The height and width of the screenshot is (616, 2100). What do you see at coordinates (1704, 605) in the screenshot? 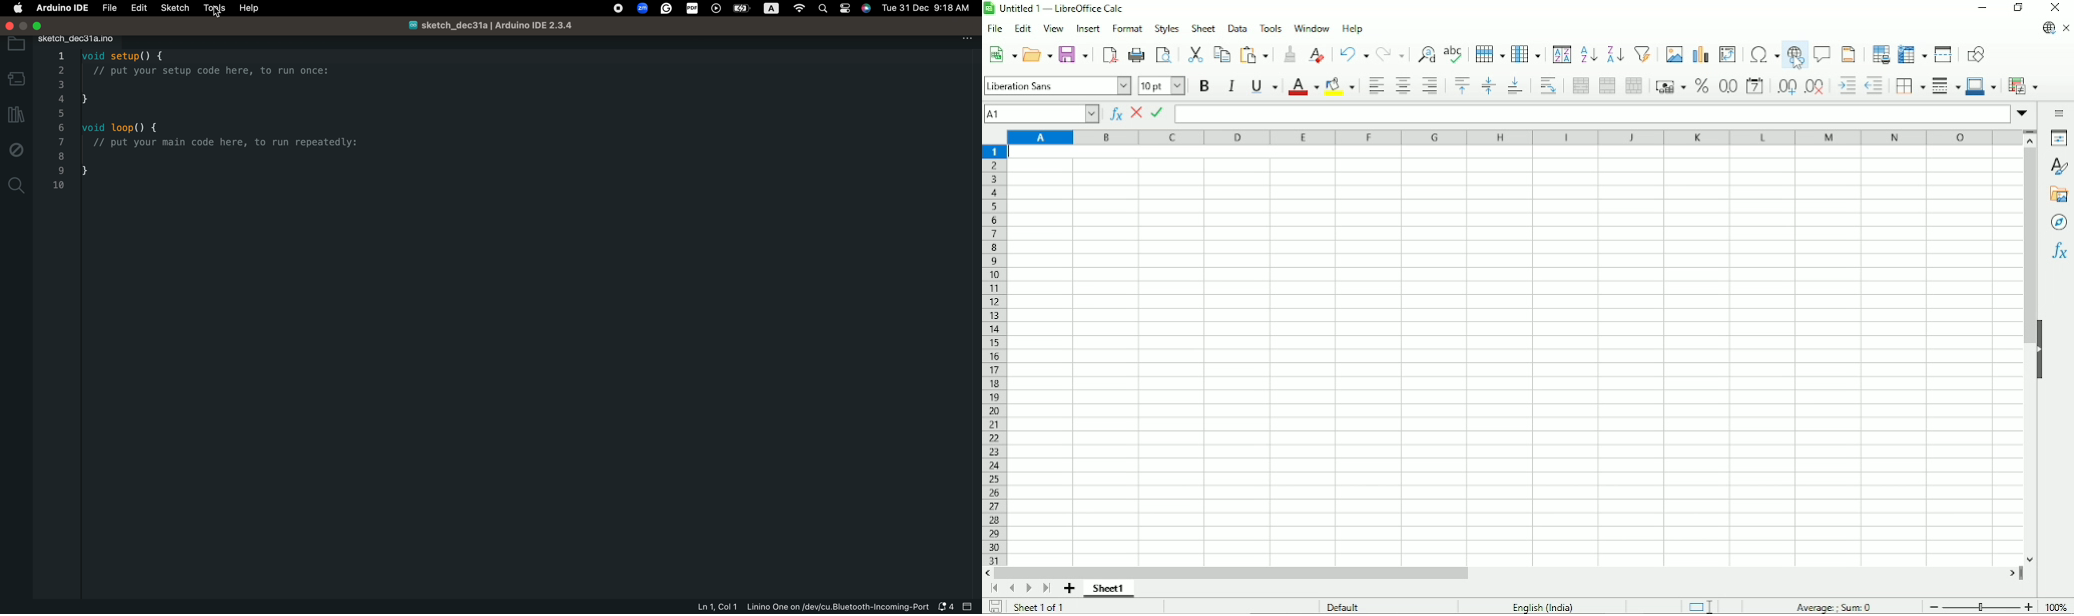
I see `Standard selection` at bounding box center [1704, 605].